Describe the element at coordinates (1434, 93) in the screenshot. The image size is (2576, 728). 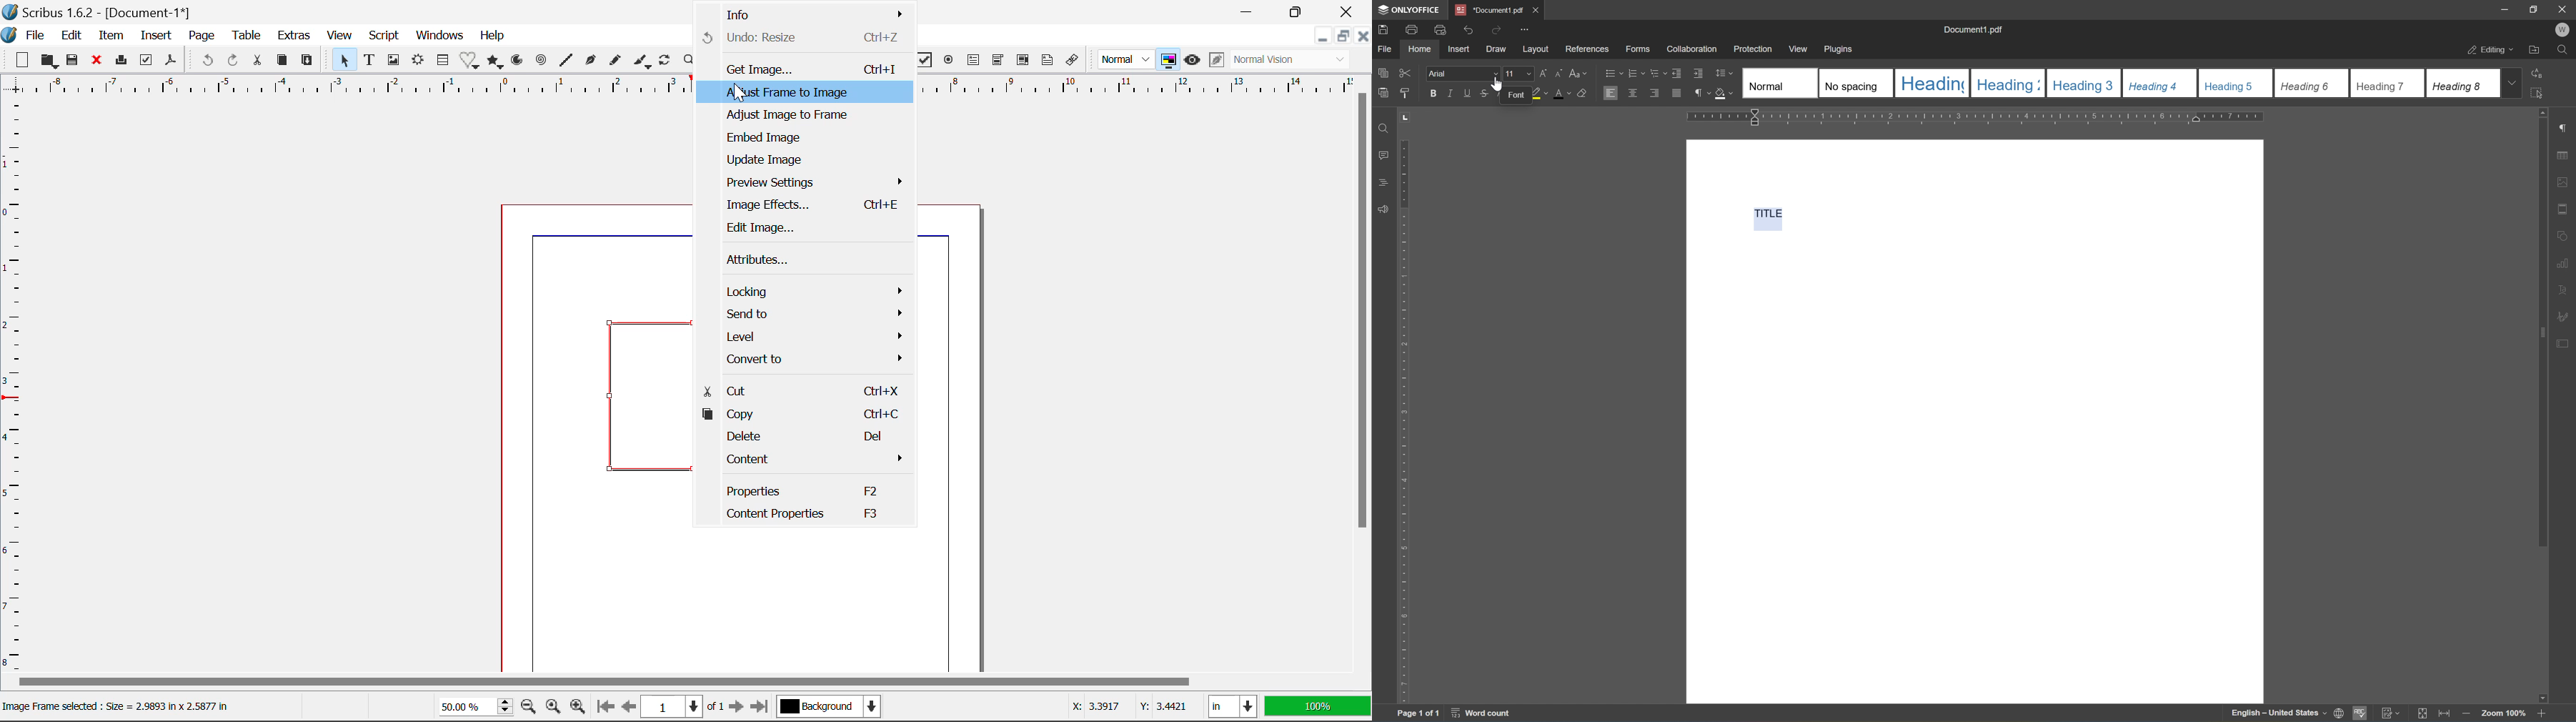
I see `bold` at that location.